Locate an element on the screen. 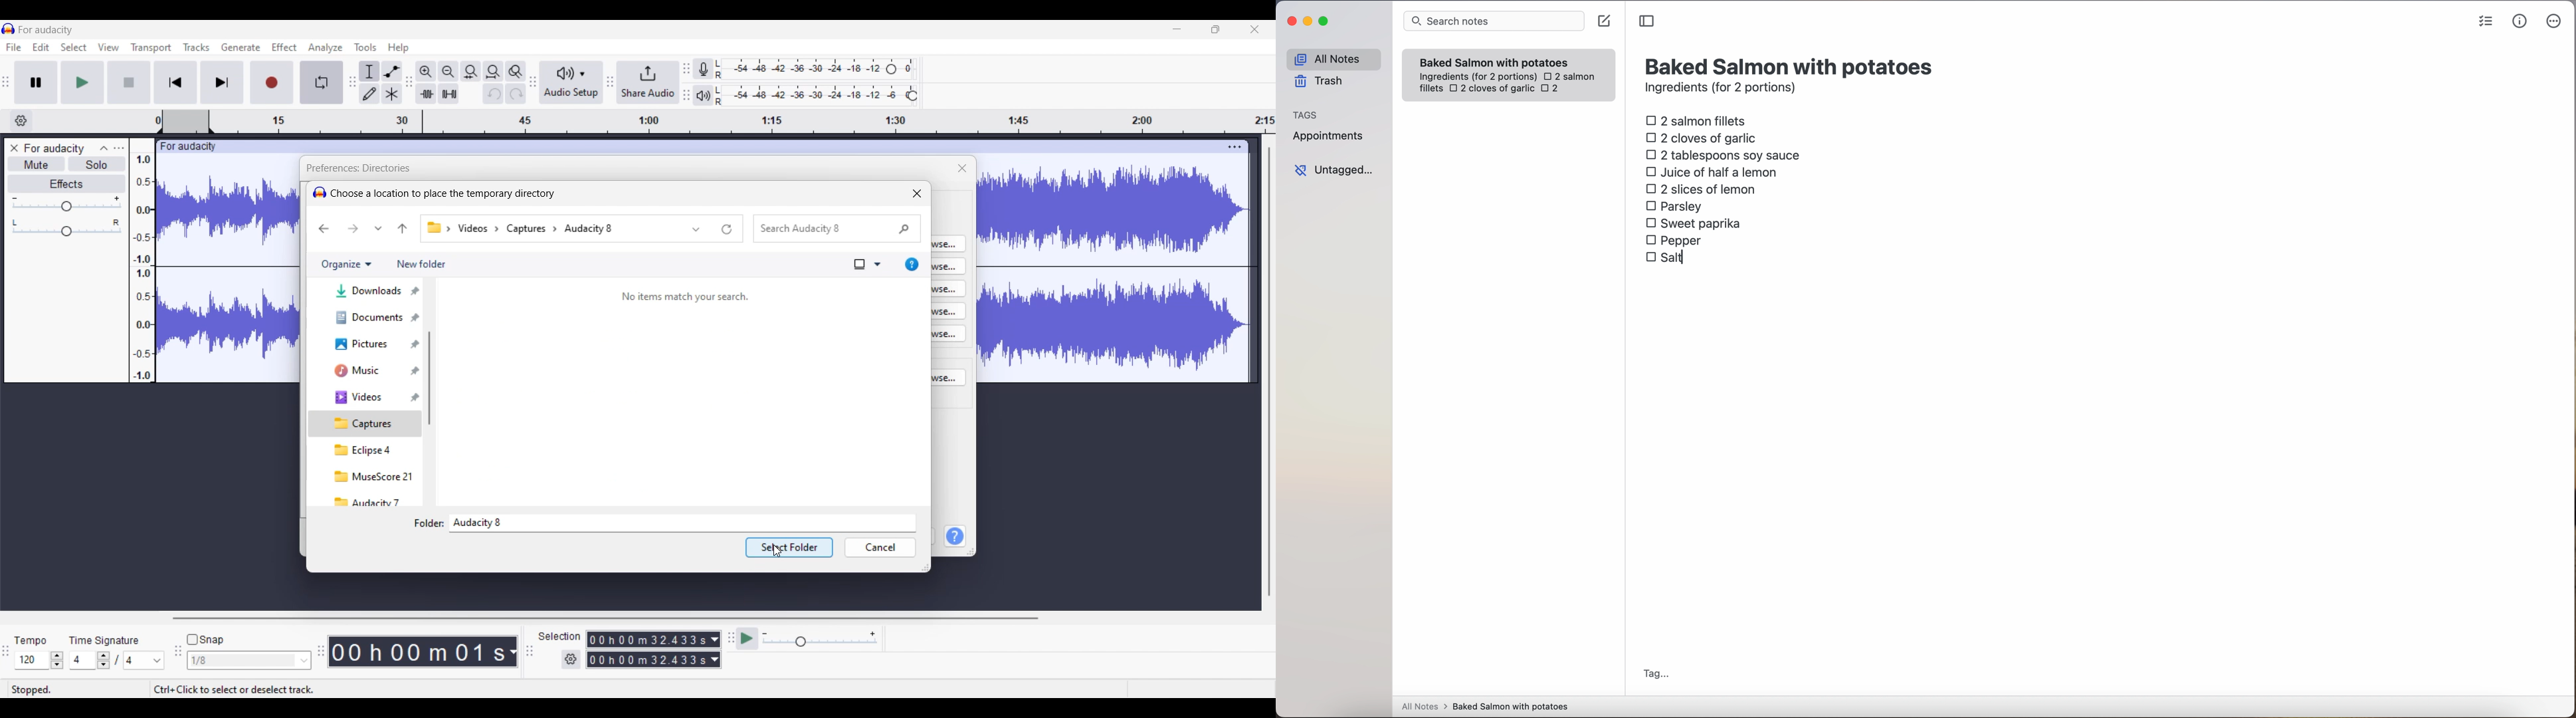 The image size is (2576, 728). Pause is located at coordinates (37, 82).